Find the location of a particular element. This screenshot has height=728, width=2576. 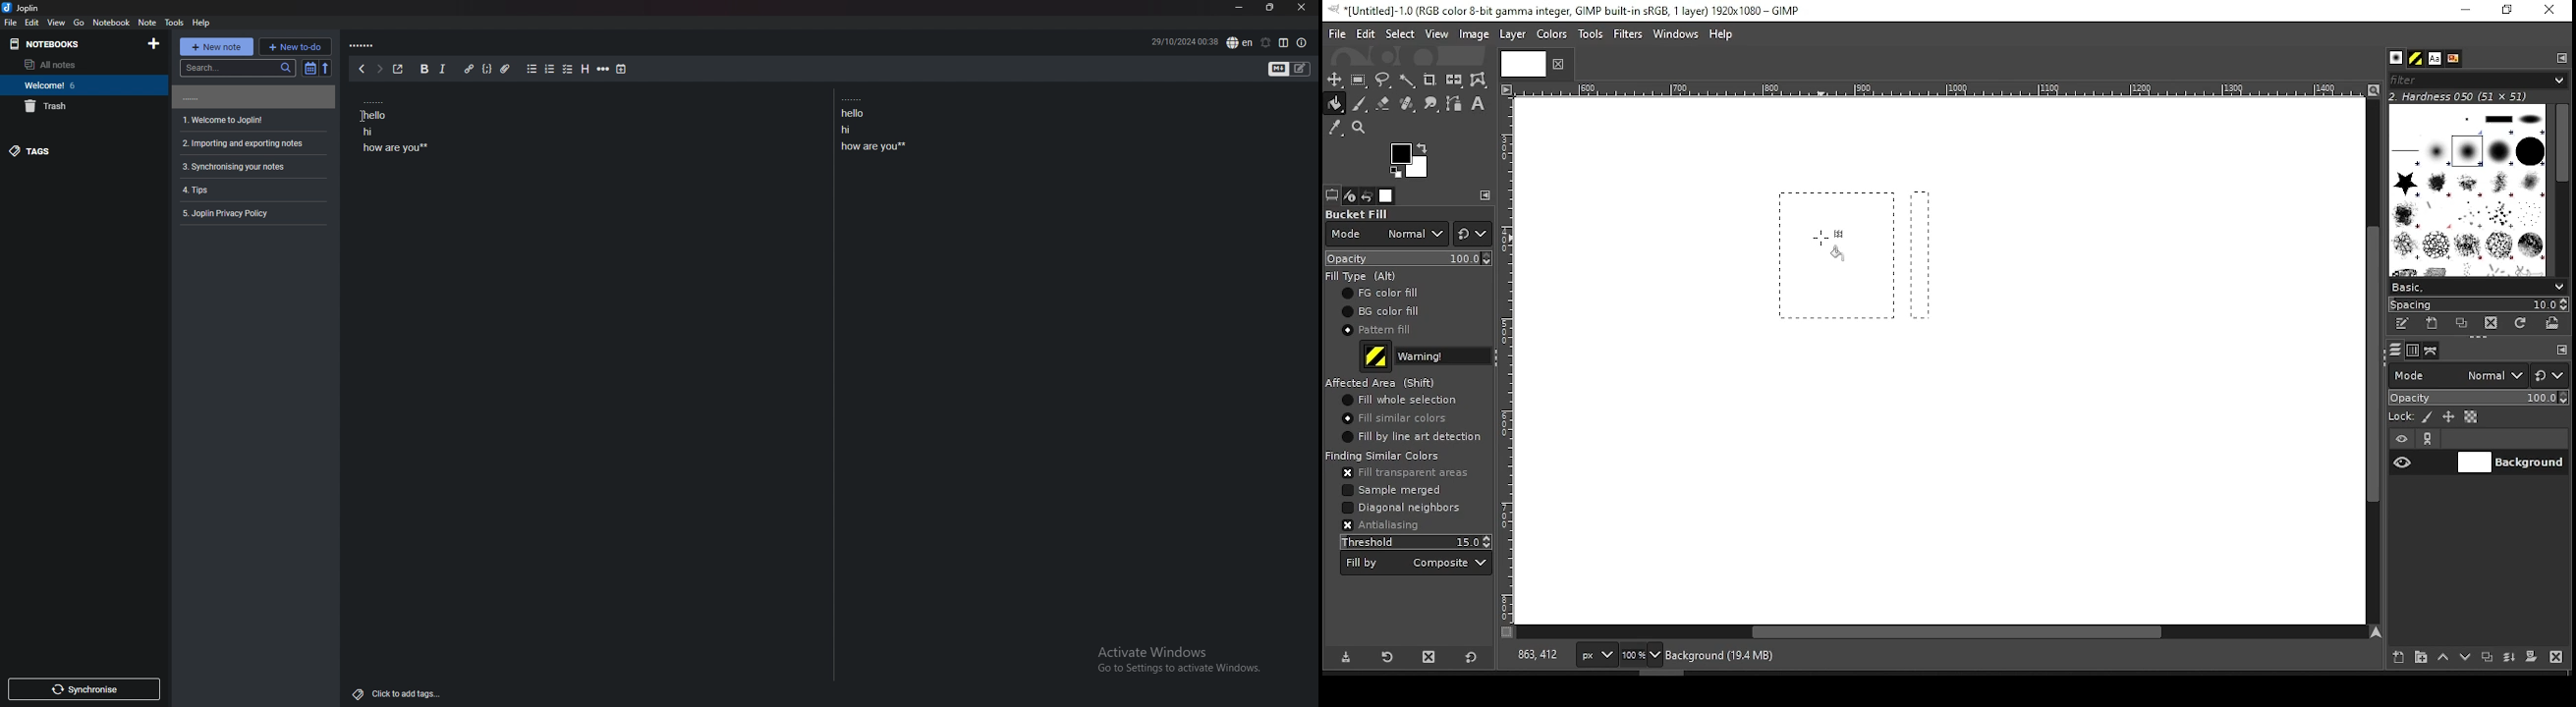

layer visibility on/off is located at coordinates (2403, 462).